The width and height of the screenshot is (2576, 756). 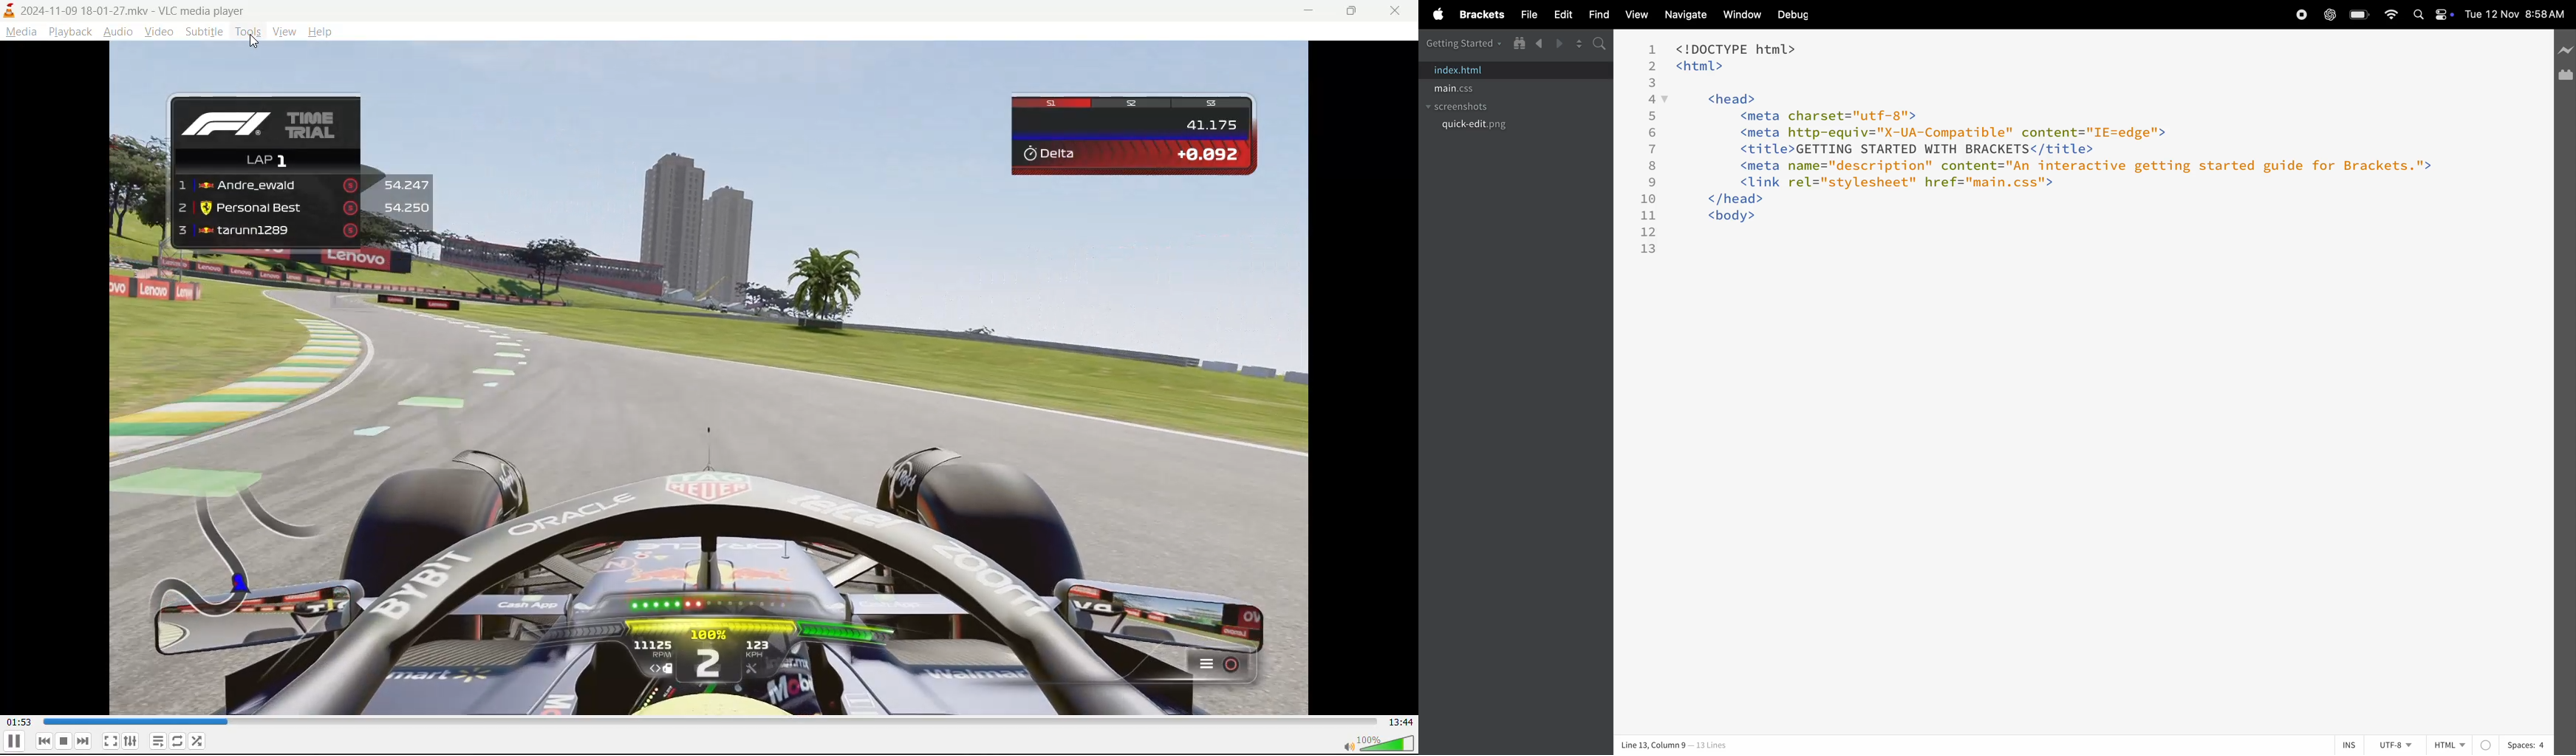 I want to click on settings, so click(x=131, y=742).